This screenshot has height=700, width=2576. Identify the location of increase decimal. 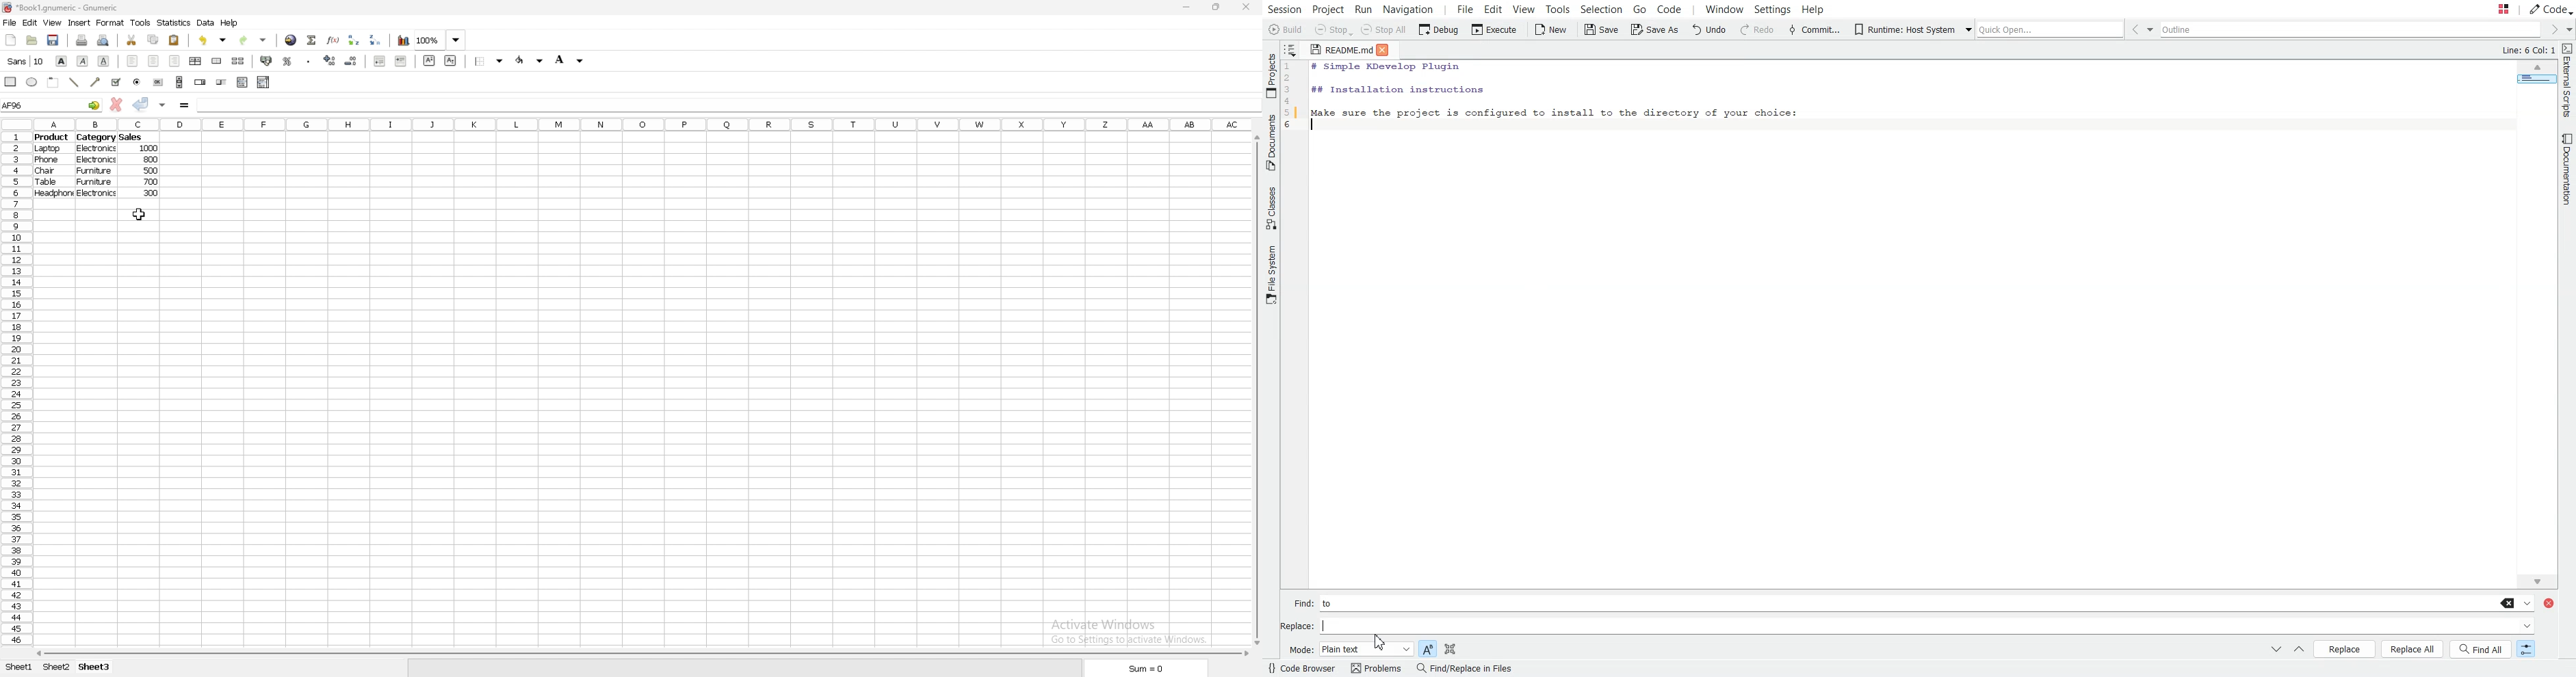
(330, 62).